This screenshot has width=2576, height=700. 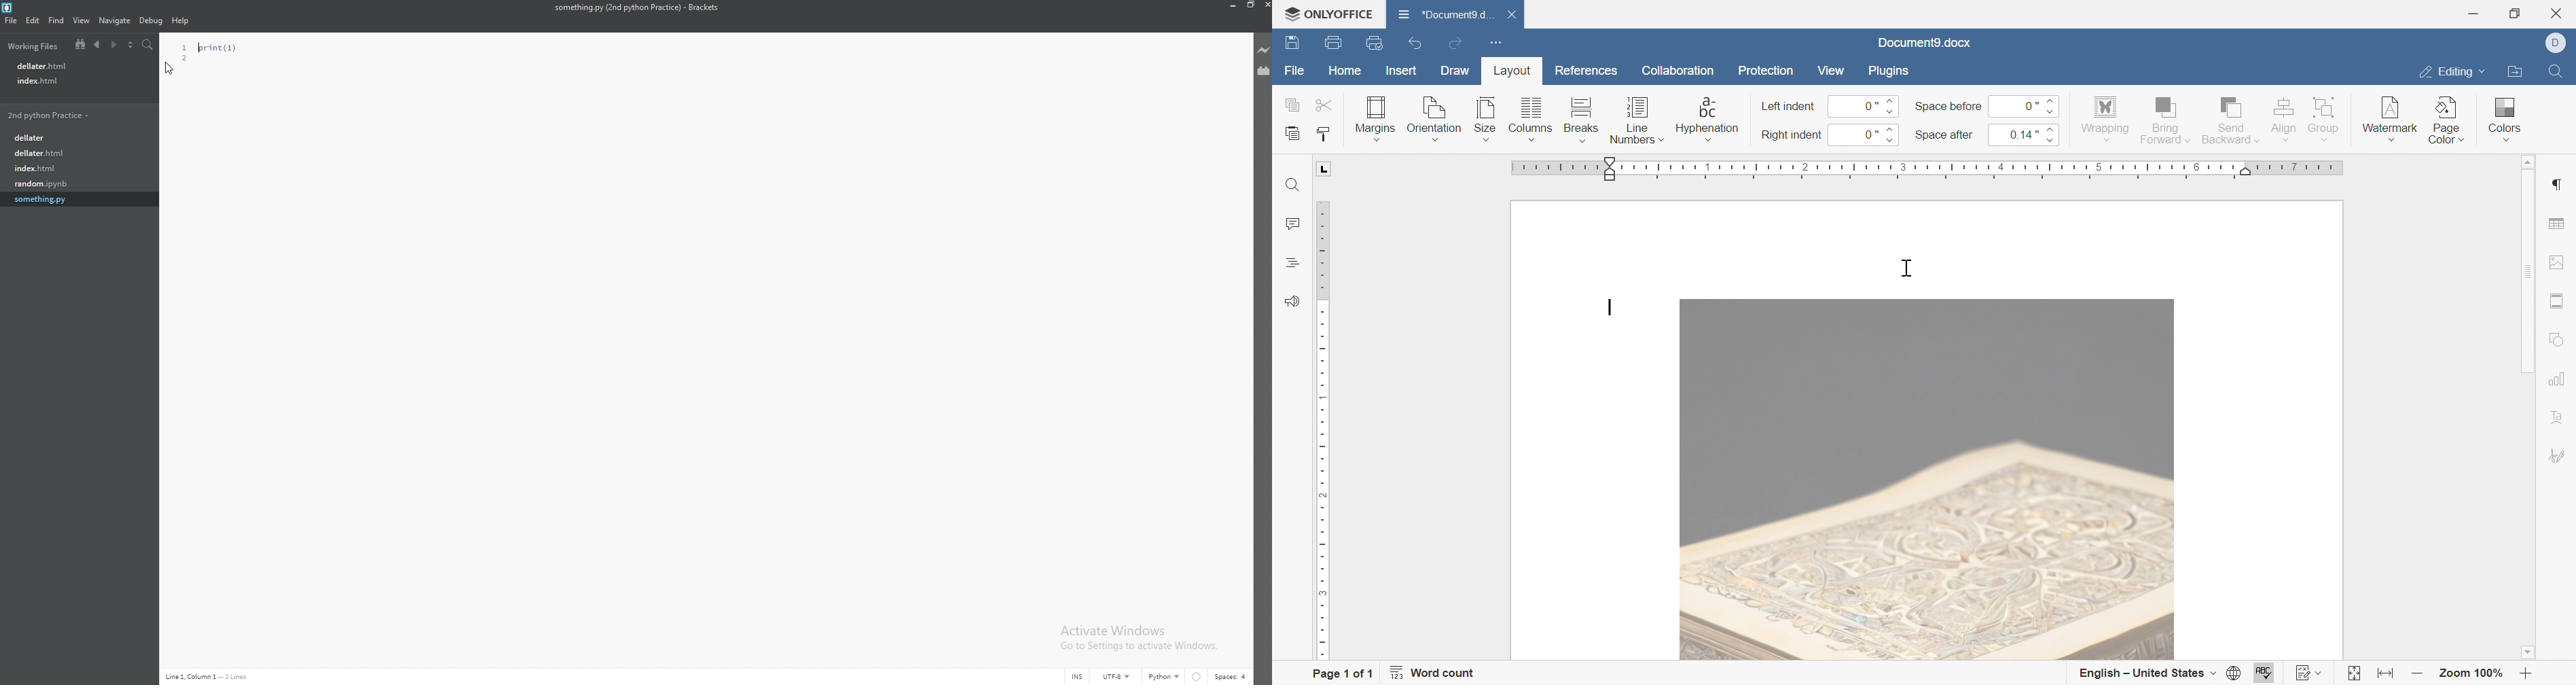 What do you see at coordinates (1434, 120) in the screenshot?
I see `orientation` at bounding box center [1434, 120].